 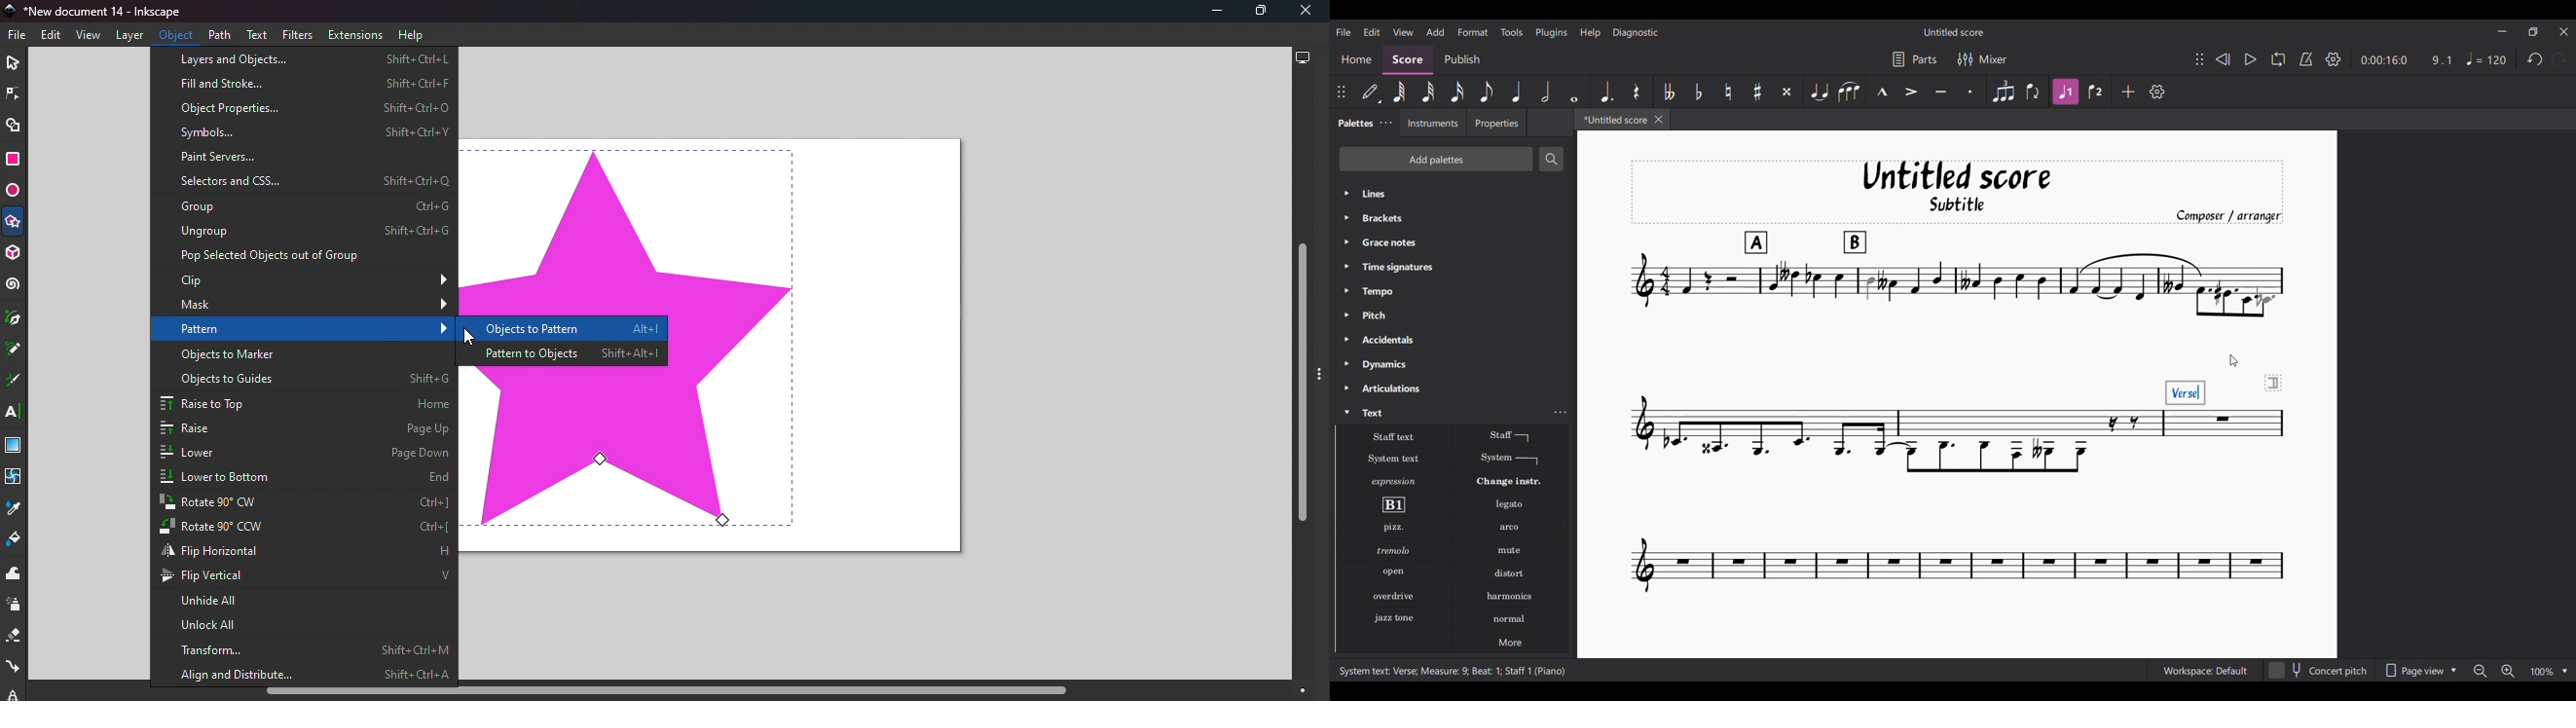 What do you see at coordinates (20, 35) in the screenshot?
I see `File` at bounding box center [20, 35].